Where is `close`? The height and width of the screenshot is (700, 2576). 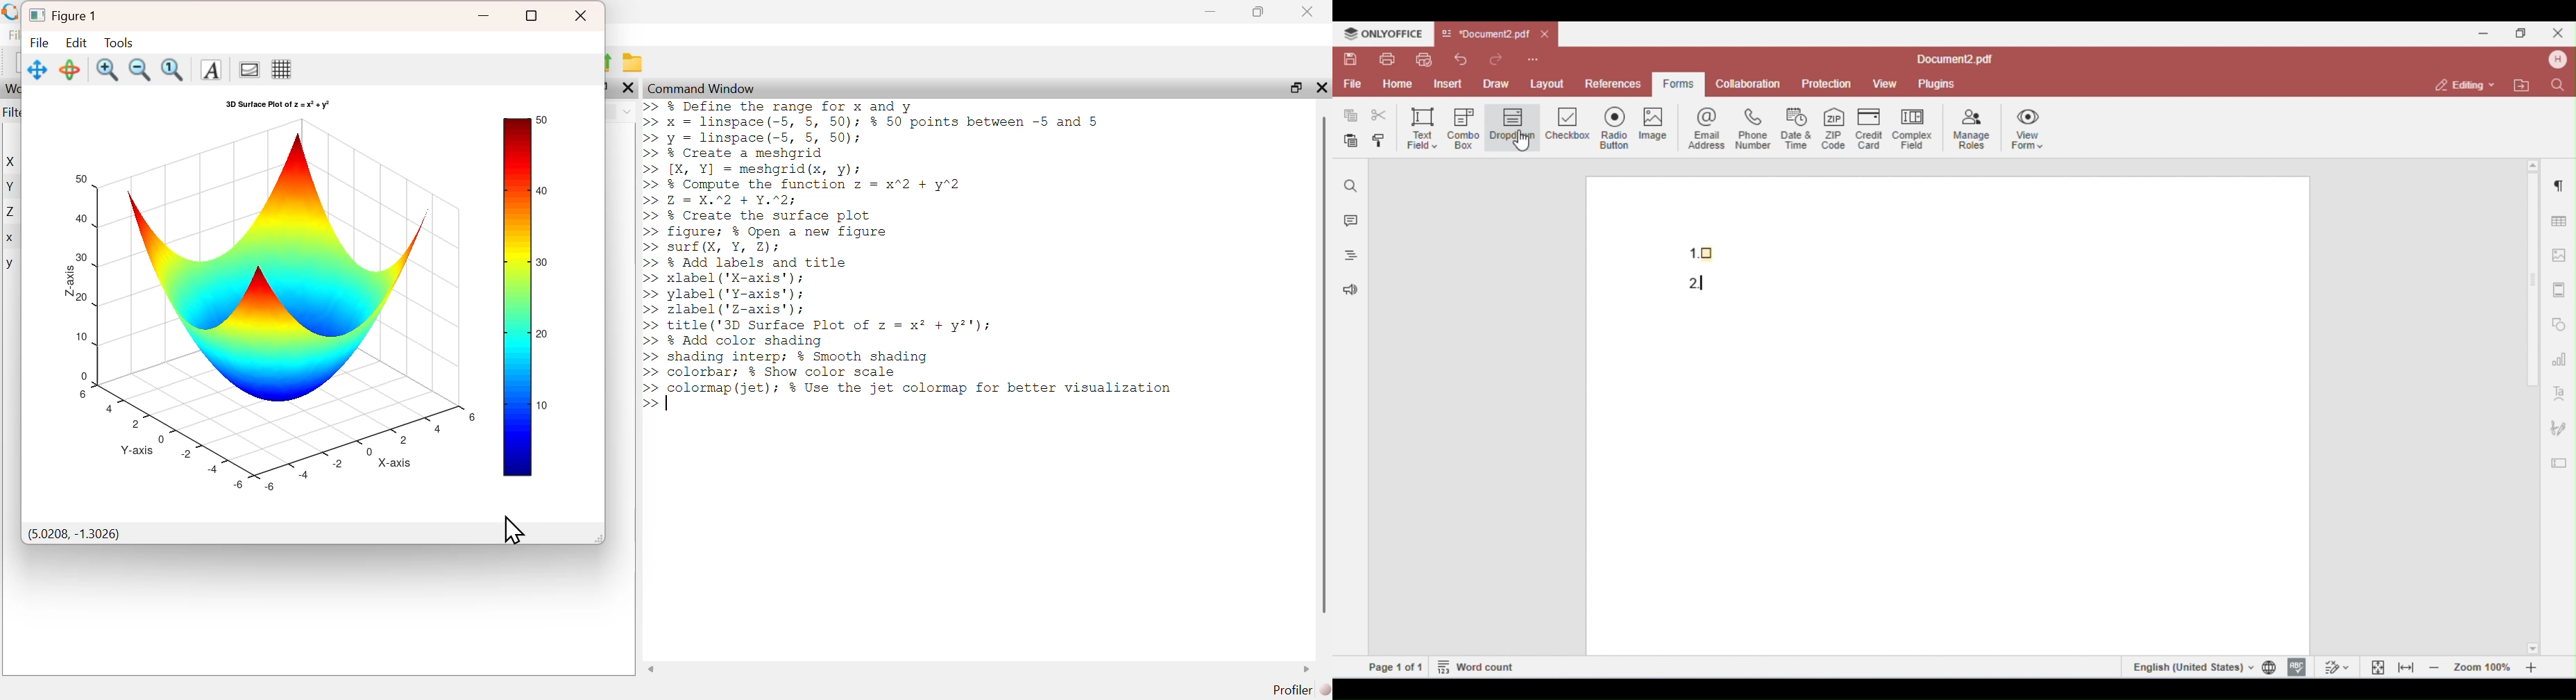
close is located at coordinates (627, 88).